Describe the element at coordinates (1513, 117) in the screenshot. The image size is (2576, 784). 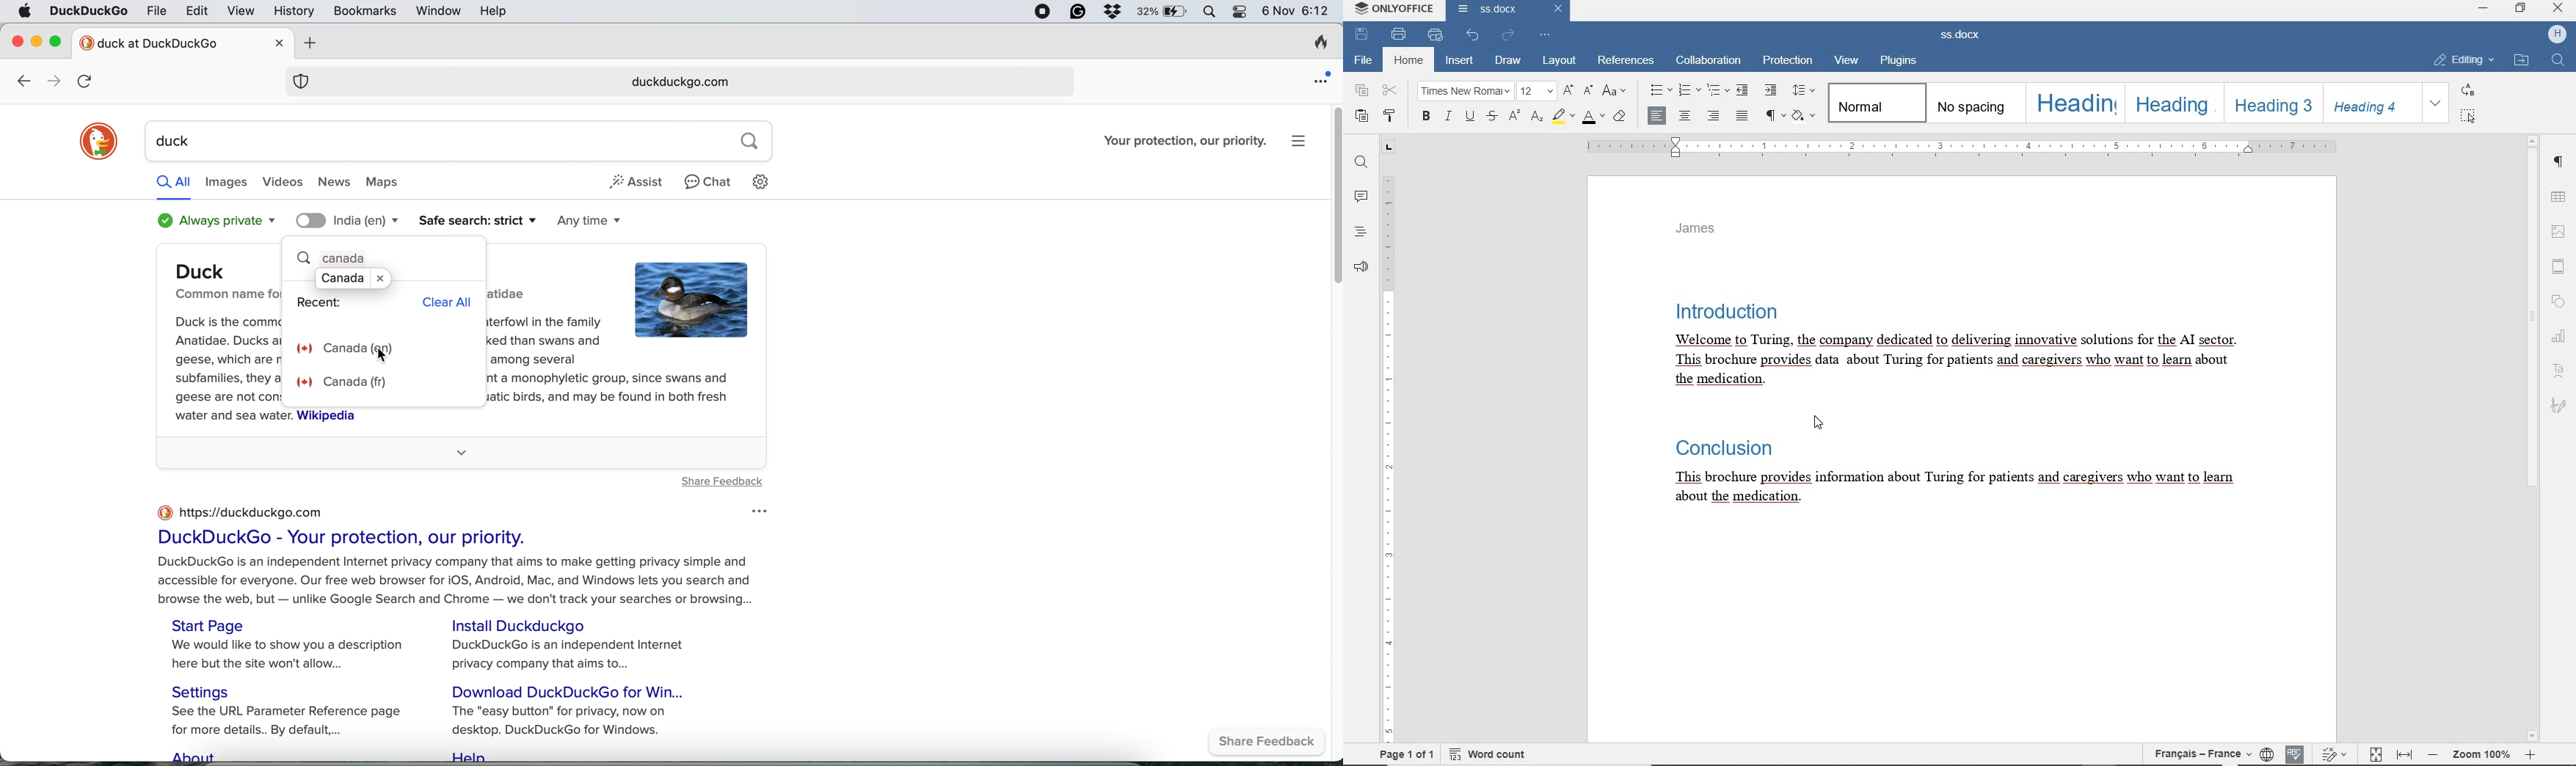
I see `SUPERSCRIPT` at that location.